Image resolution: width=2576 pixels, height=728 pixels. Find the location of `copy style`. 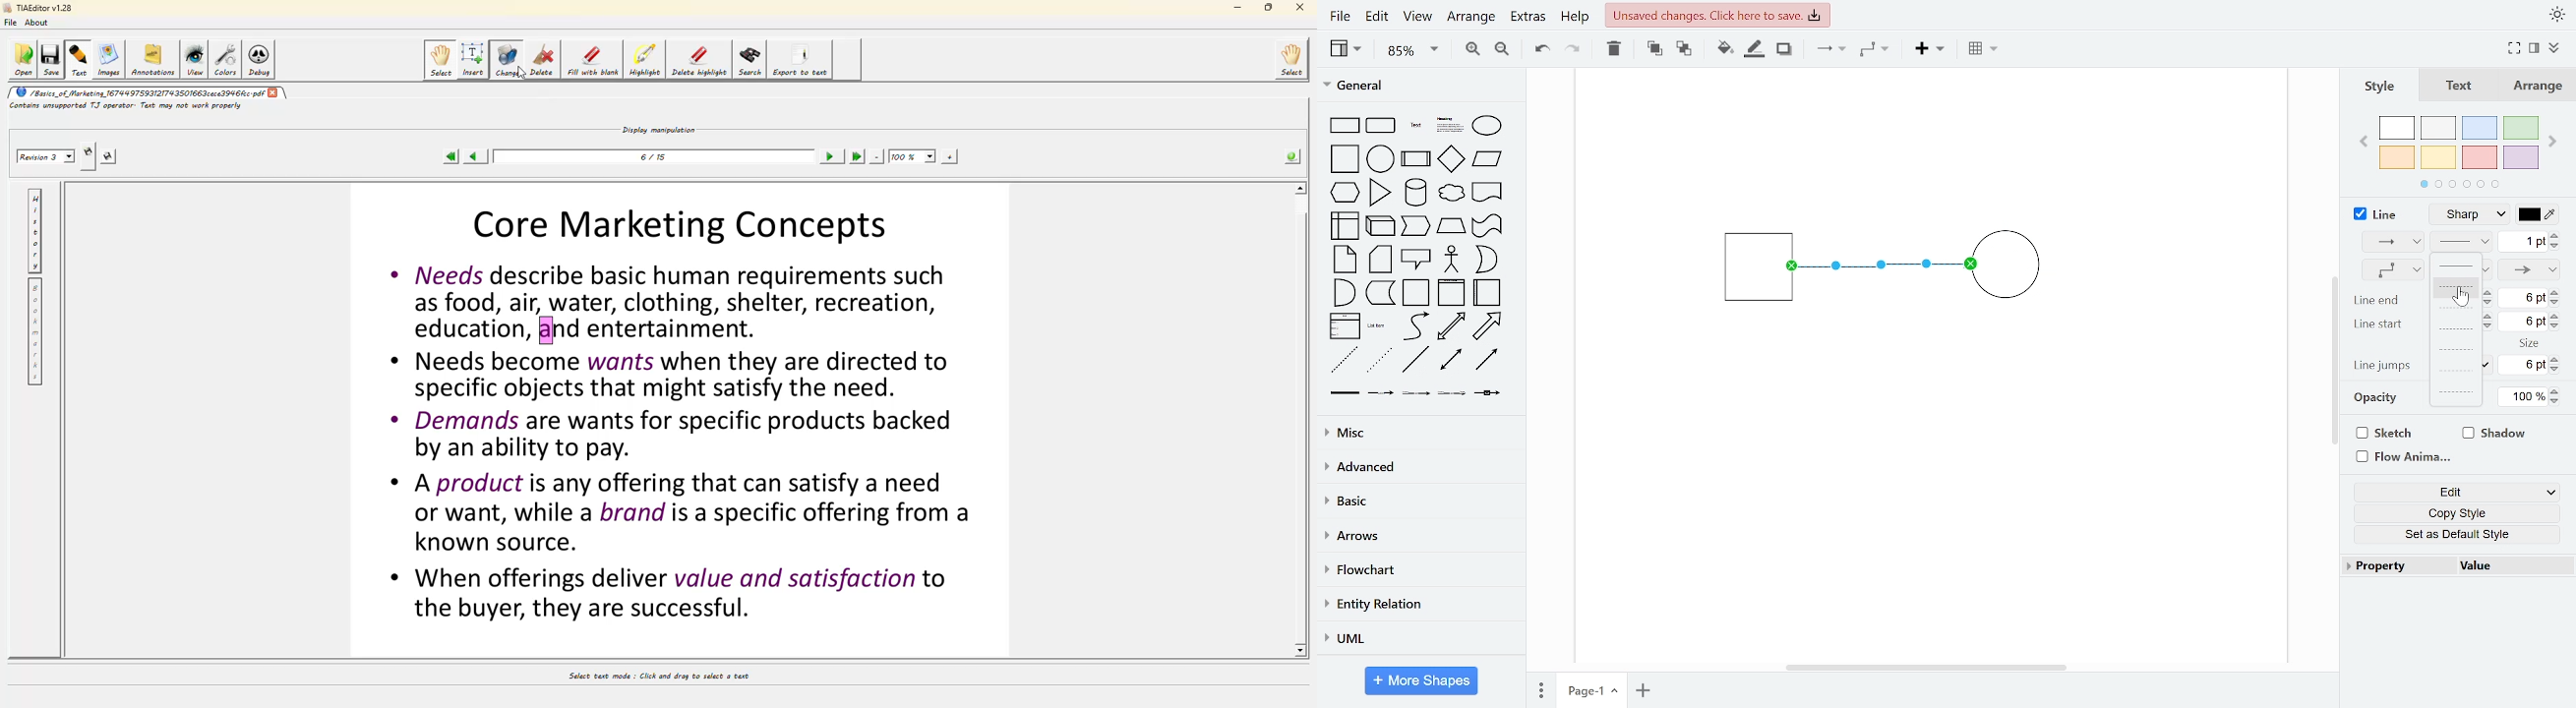

copy style is located at coordinates (2458, 512).